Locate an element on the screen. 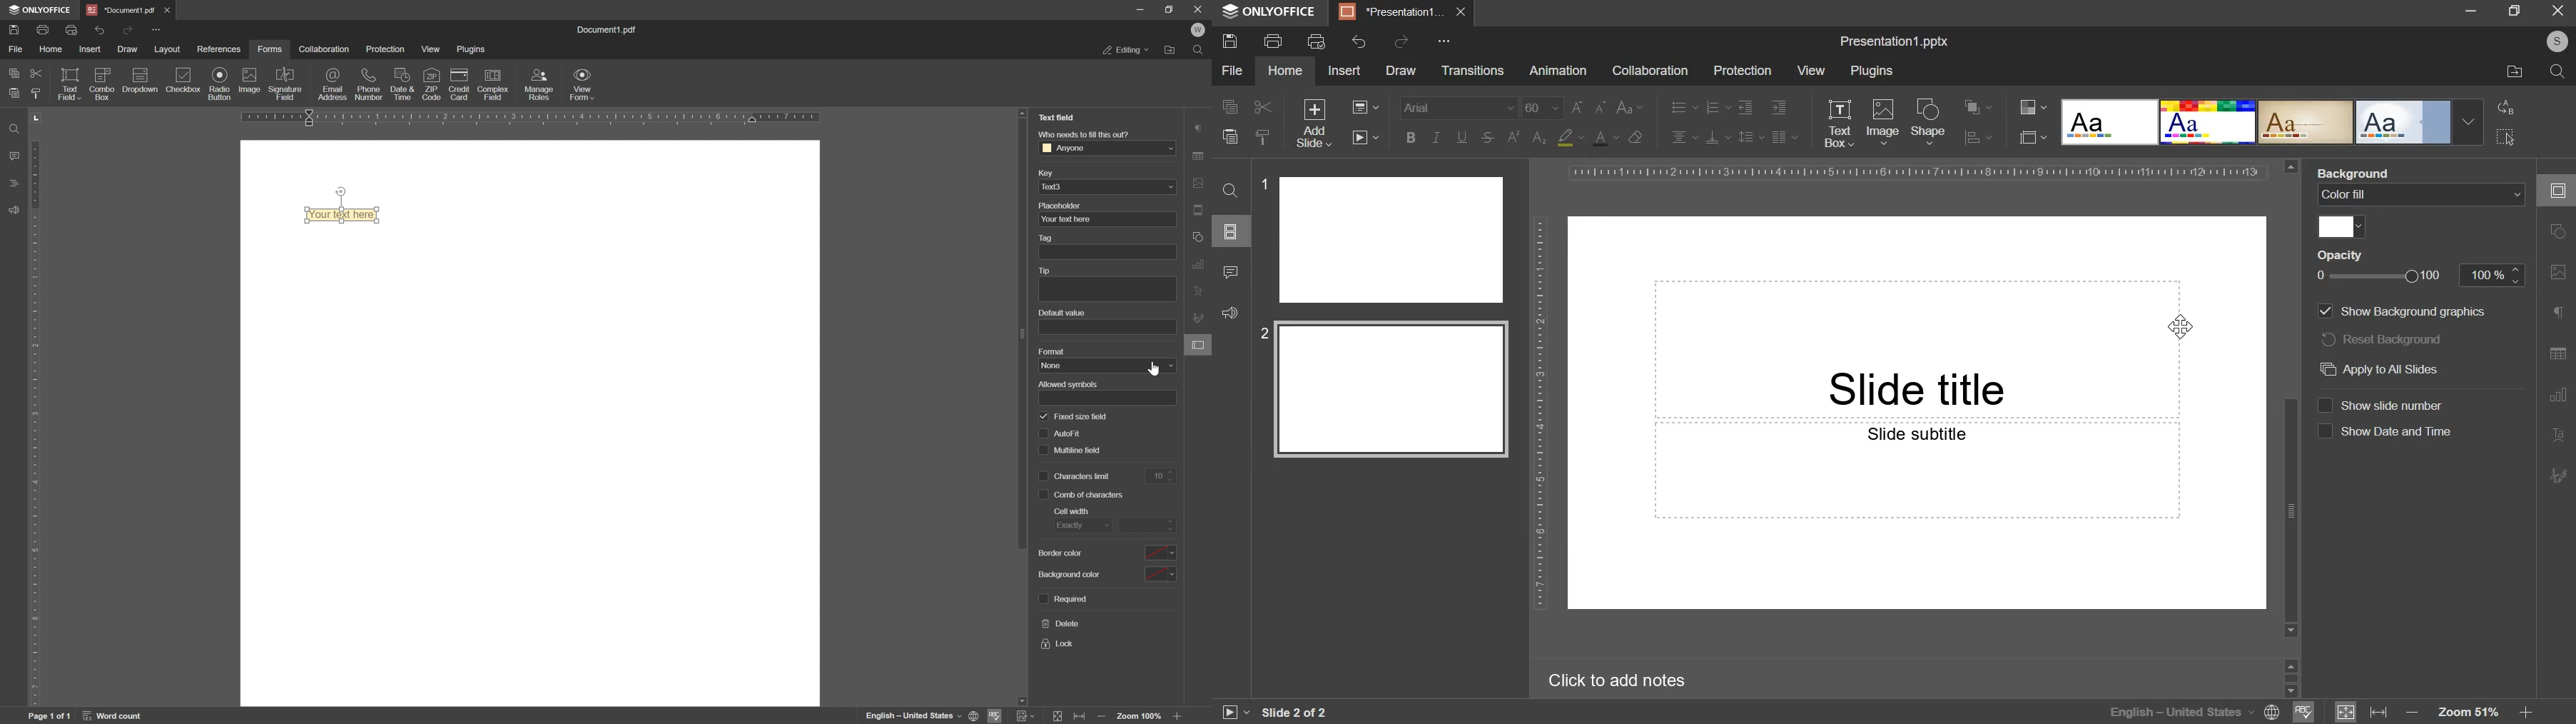 The width and height of the screenshot is (2576, 728). color design is located at coordinates (2033, 107).